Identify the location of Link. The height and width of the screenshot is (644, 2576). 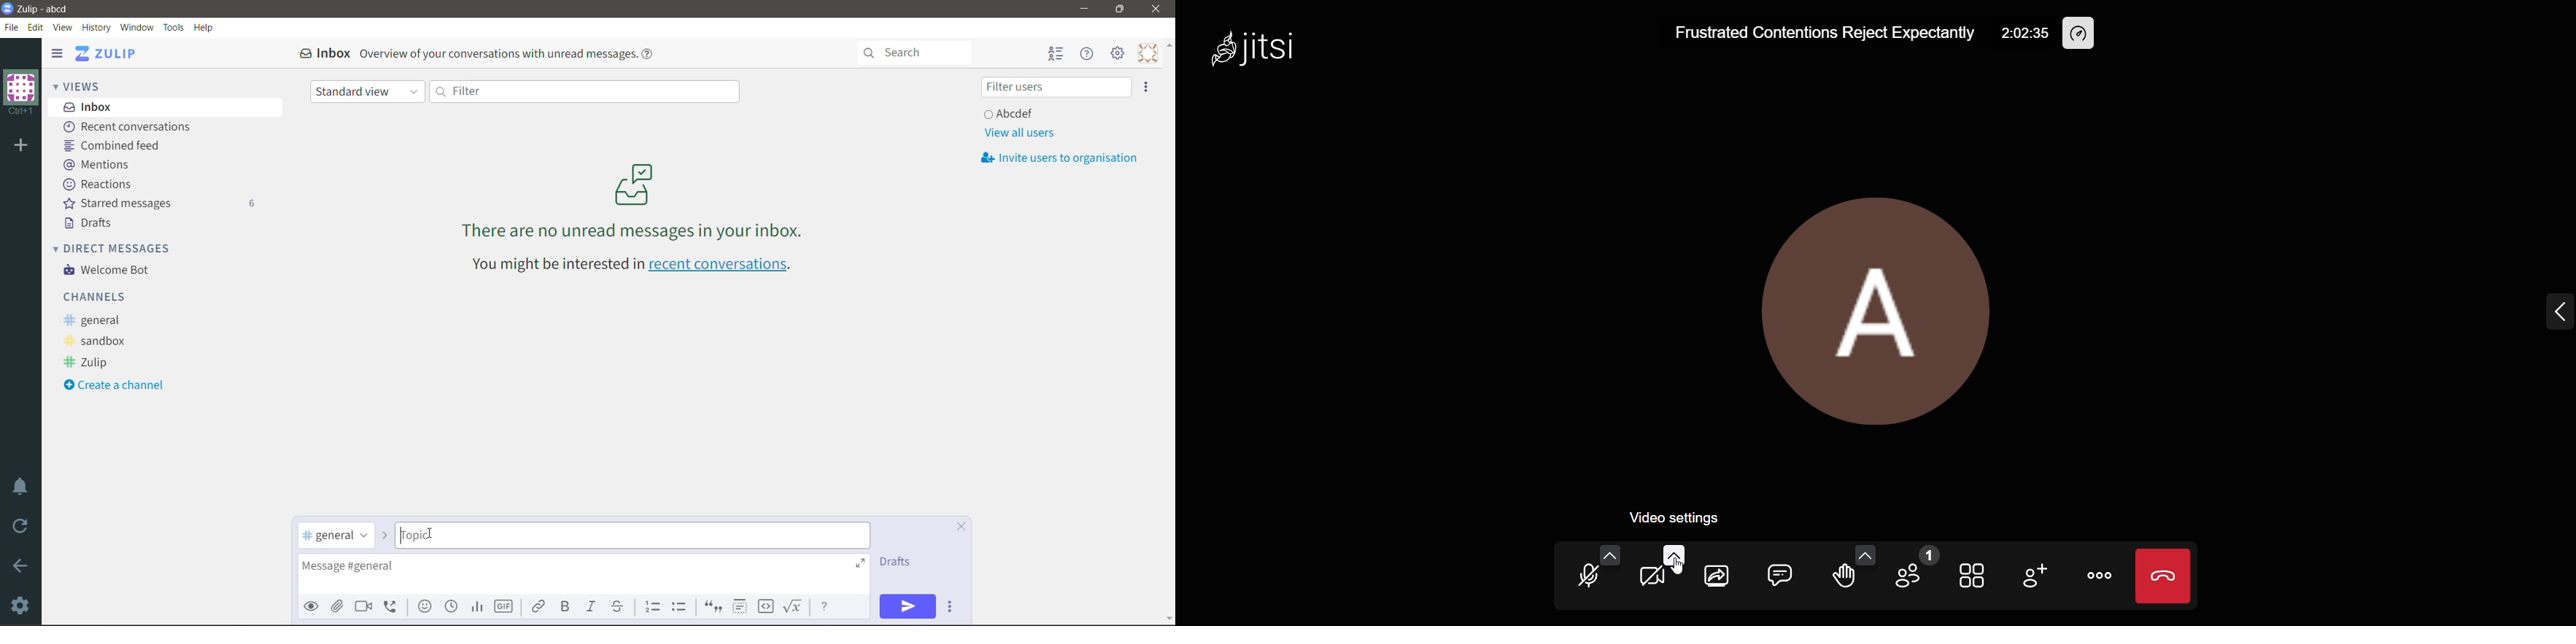
(538, 605).